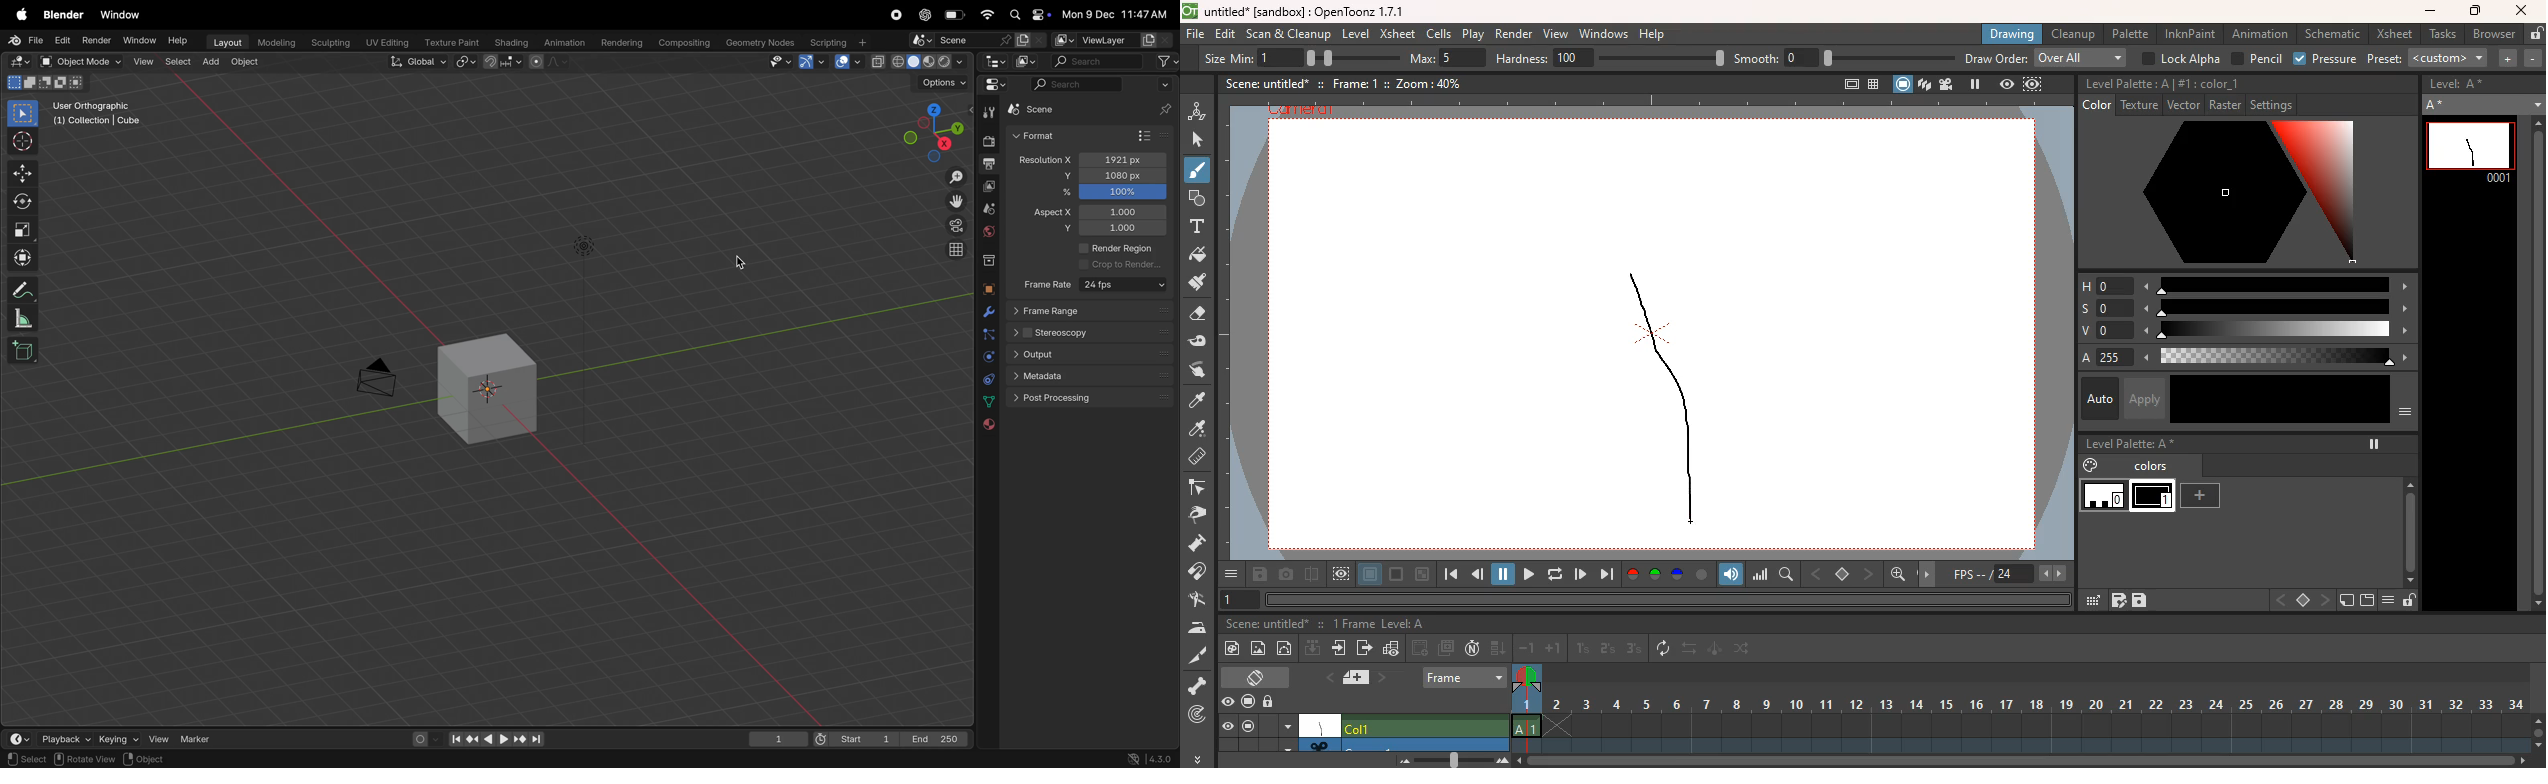  Describe the element at coordinates (1042, 355) in the screenshot. I see `output` at that location.